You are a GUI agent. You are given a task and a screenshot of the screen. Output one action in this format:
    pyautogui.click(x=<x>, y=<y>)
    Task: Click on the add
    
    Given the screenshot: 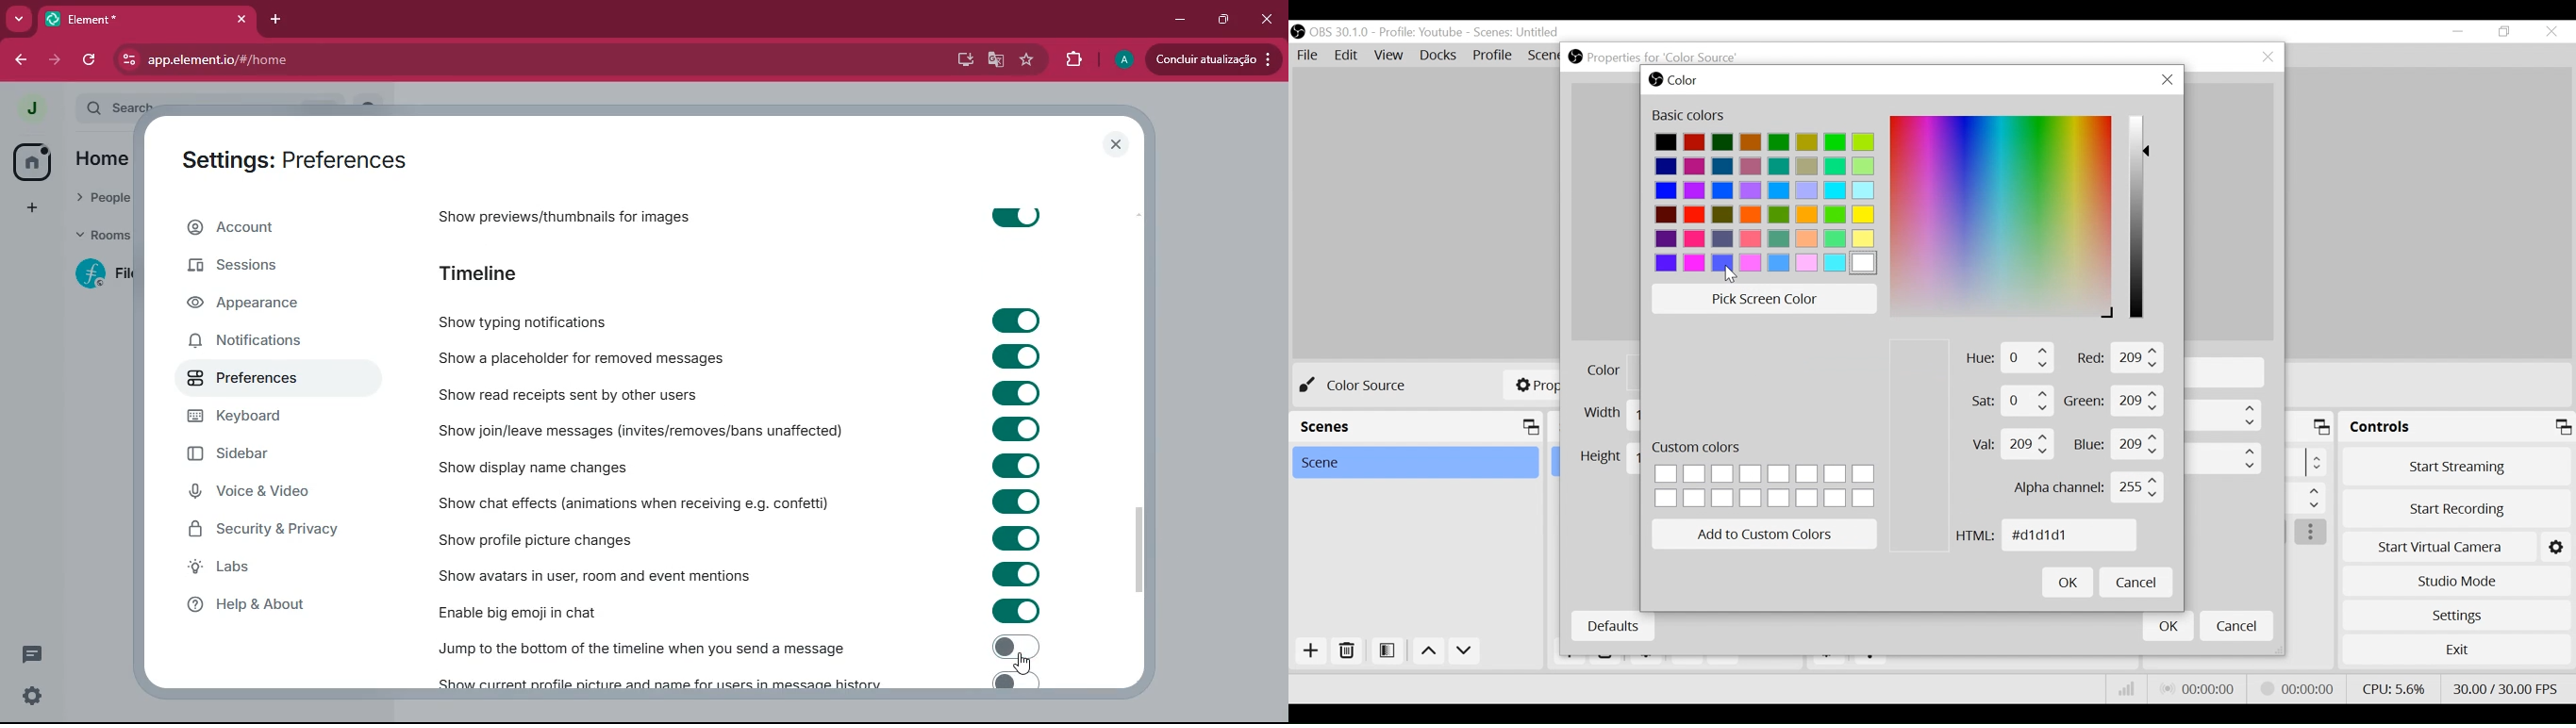 What is the action you would take?
    pyautogui.click(x=28, y=209)
    